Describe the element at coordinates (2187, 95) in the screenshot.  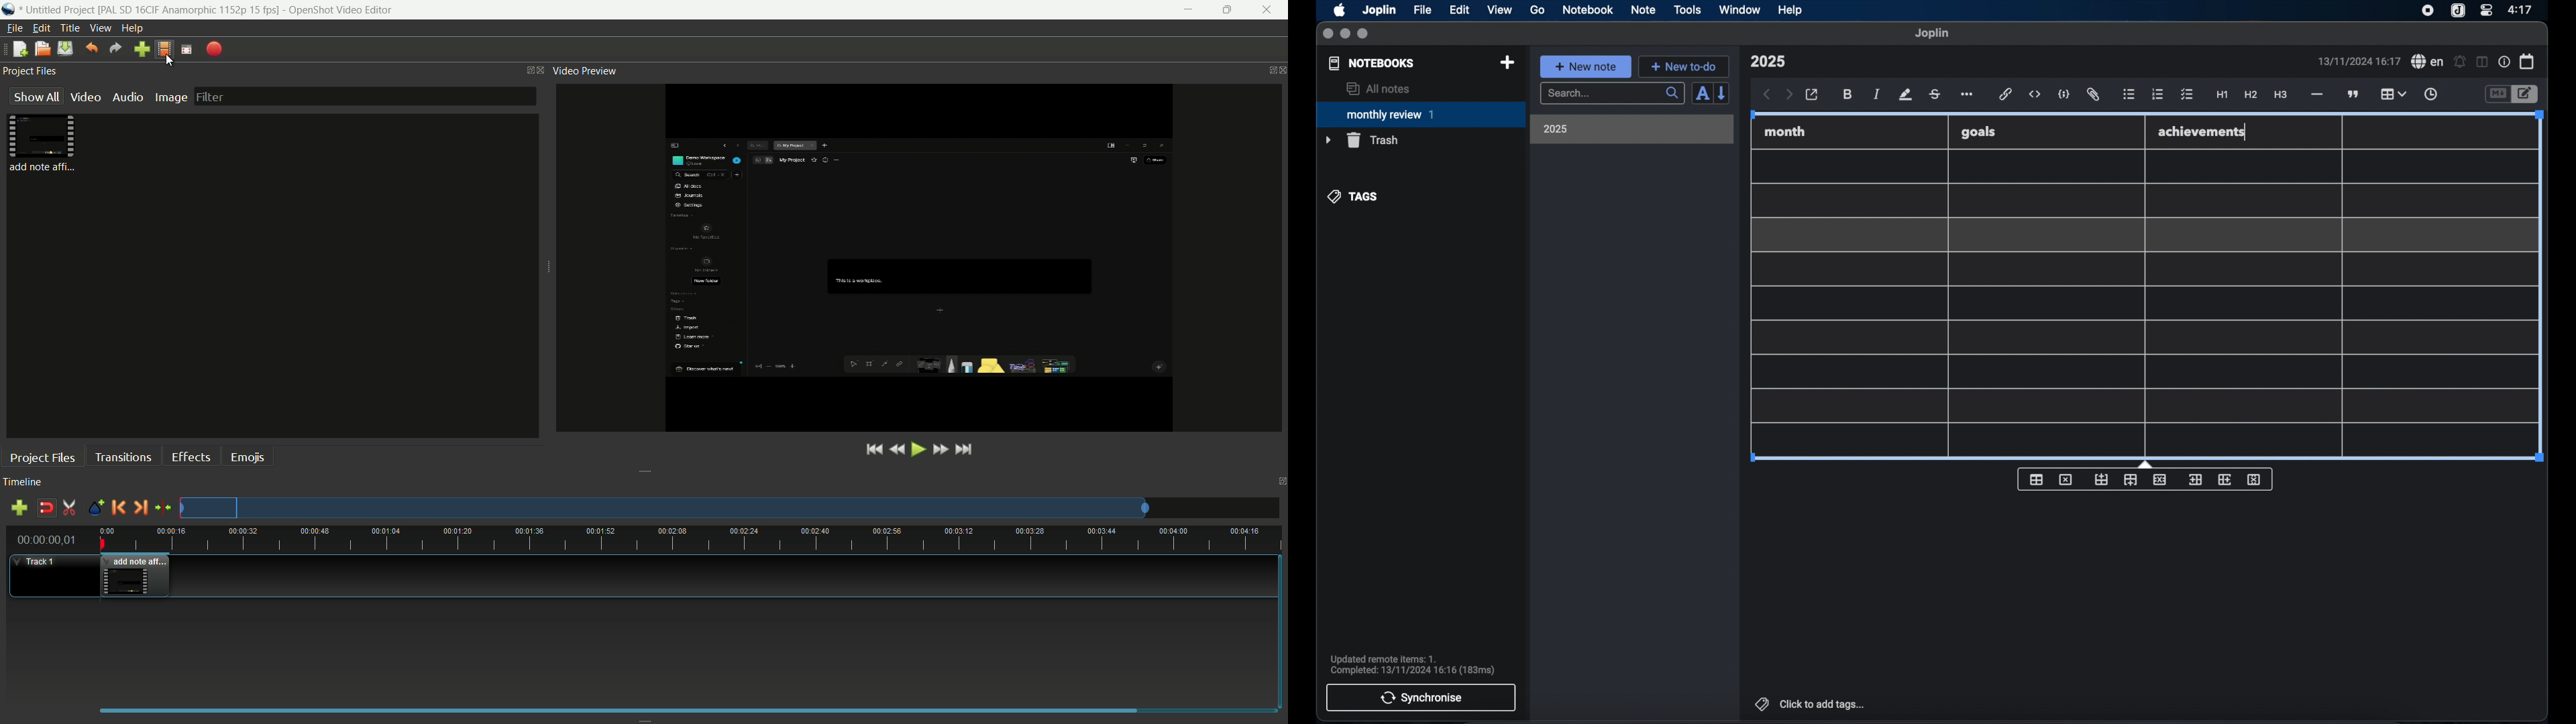
I see `check  list` at that location.